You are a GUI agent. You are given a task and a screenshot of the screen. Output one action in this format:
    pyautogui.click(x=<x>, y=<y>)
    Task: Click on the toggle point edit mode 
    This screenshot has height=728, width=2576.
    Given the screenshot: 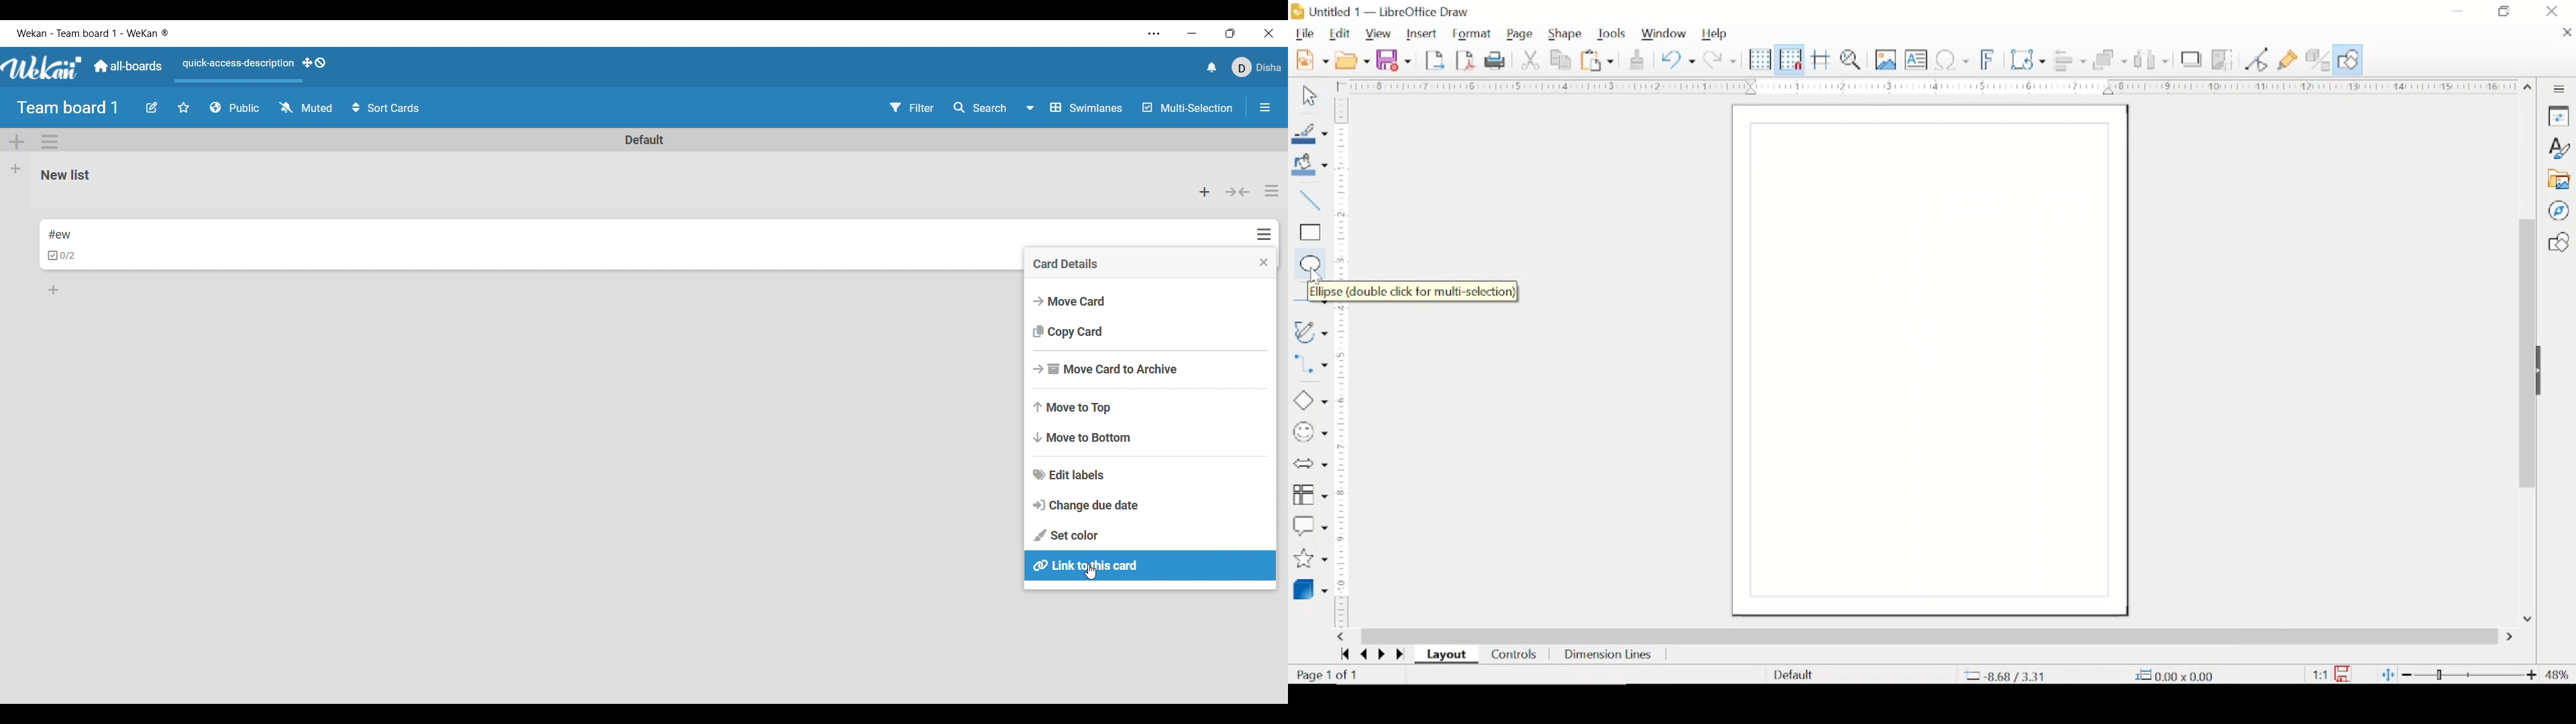 What is the action you would take?
    pyautogui.click(x=2257, y=60)
    